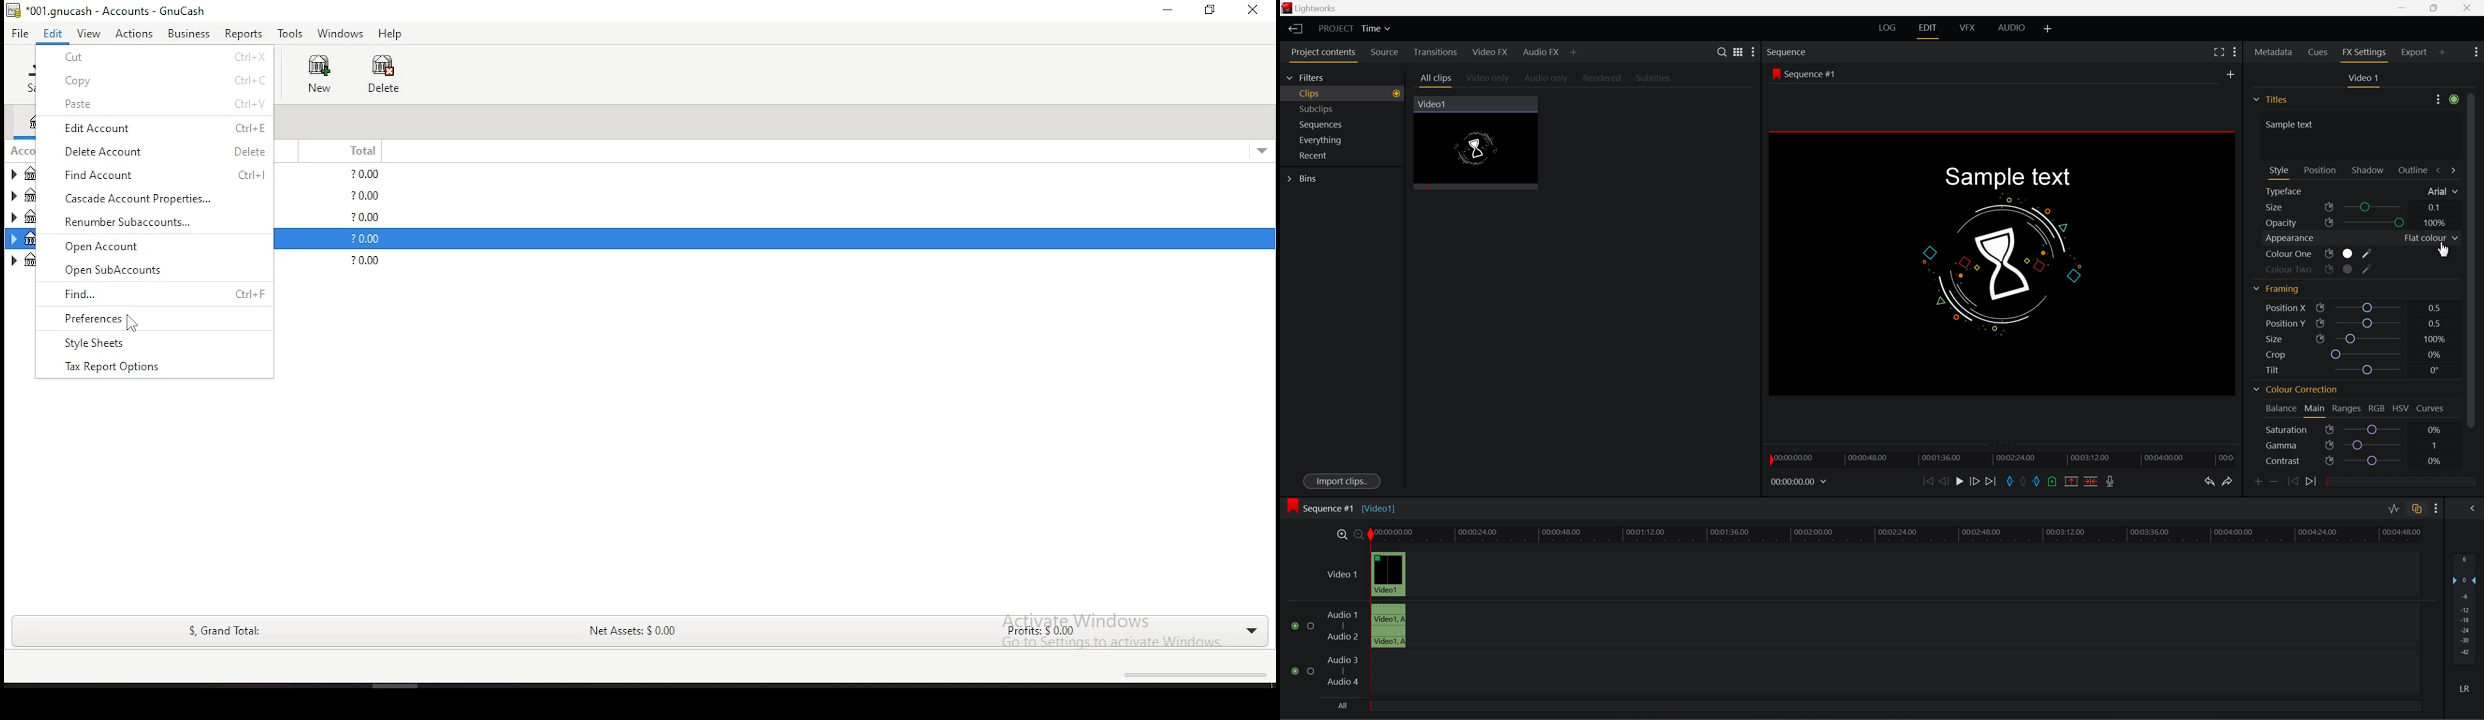  I want to click on Video, so click(1483, 150).